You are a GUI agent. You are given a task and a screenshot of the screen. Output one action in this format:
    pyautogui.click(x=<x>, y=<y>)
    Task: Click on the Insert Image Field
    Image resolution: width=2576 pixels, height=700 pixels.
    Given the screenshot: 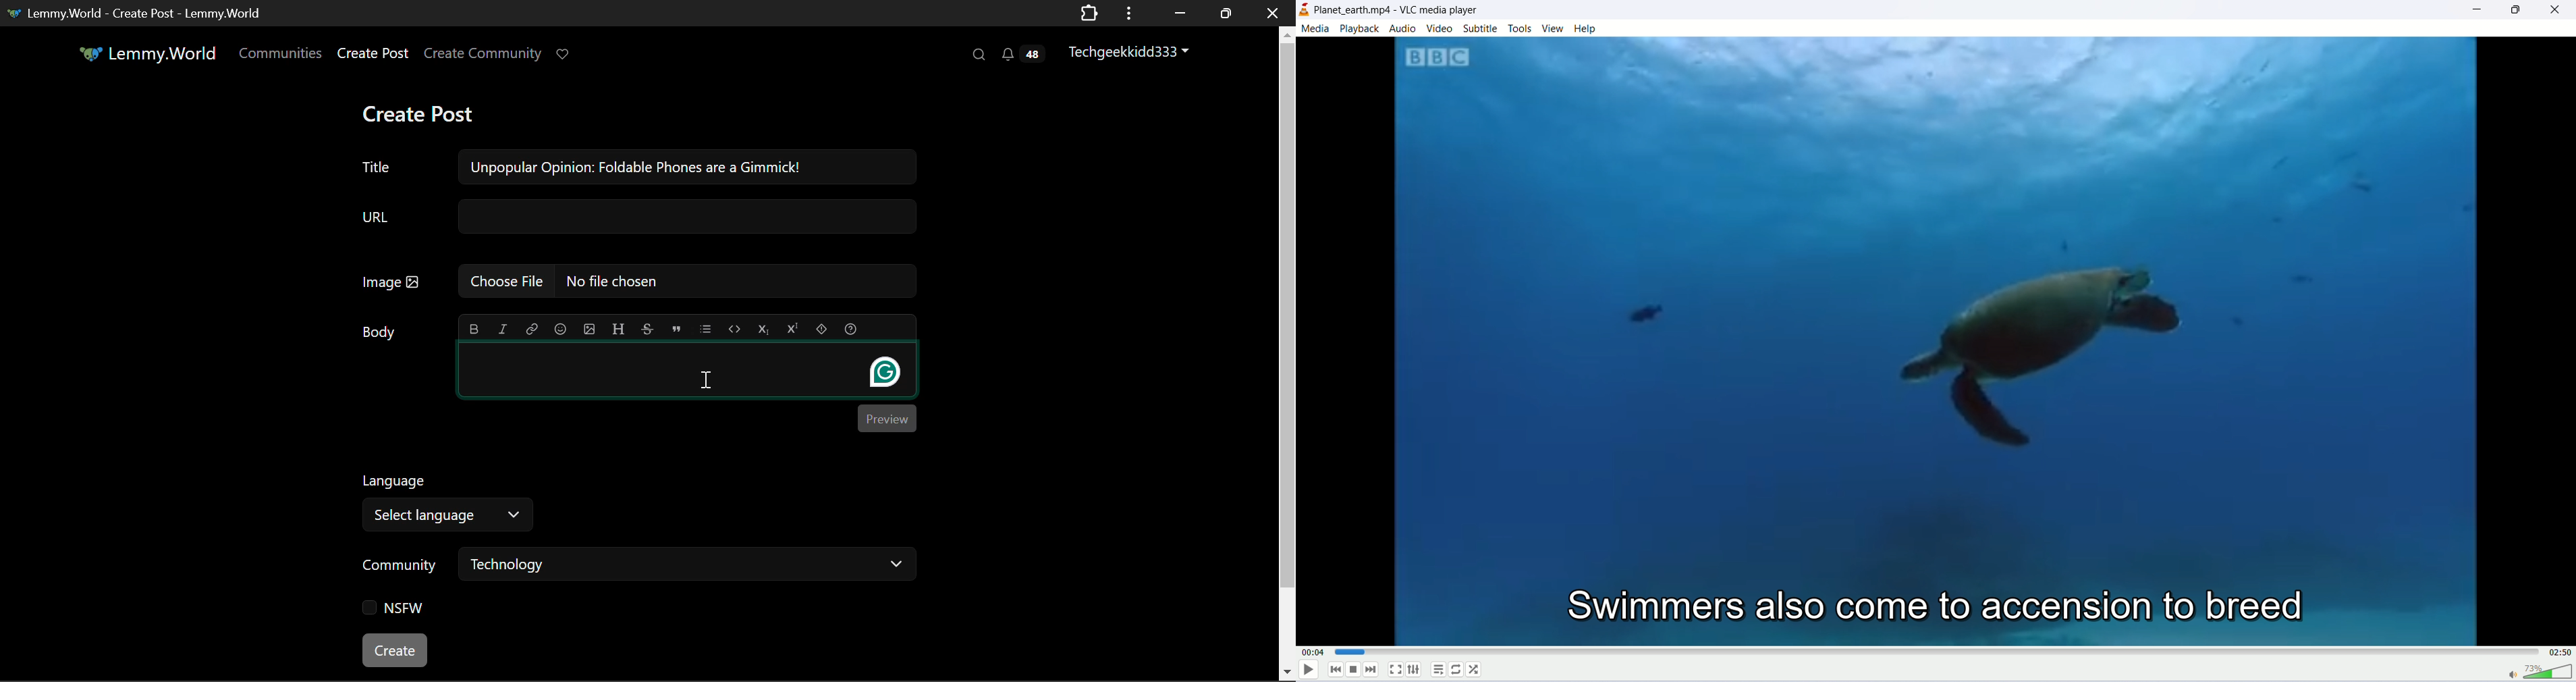 What is the action you would take?
    pyautogui.click(x=638, y=281)
    